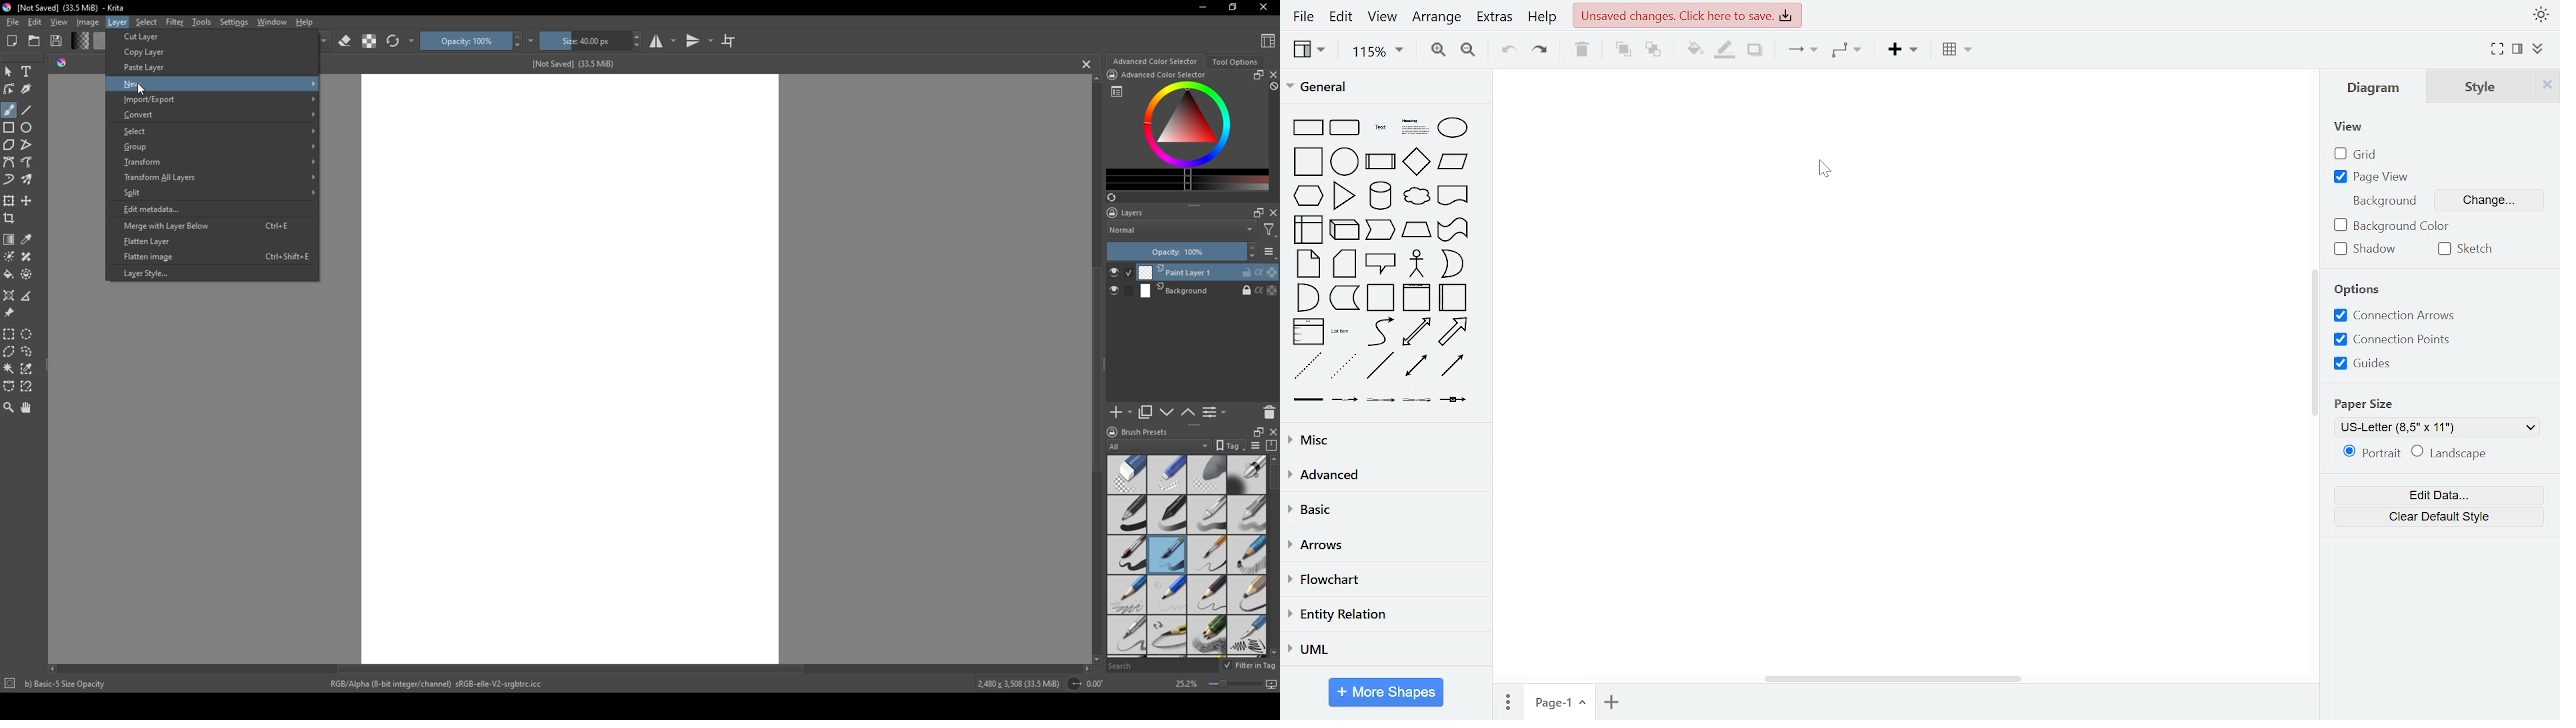 Image resolution: width=2576 pixels, height=728 pixels. I want to click on bidirectional connector, so click(1418, 366).